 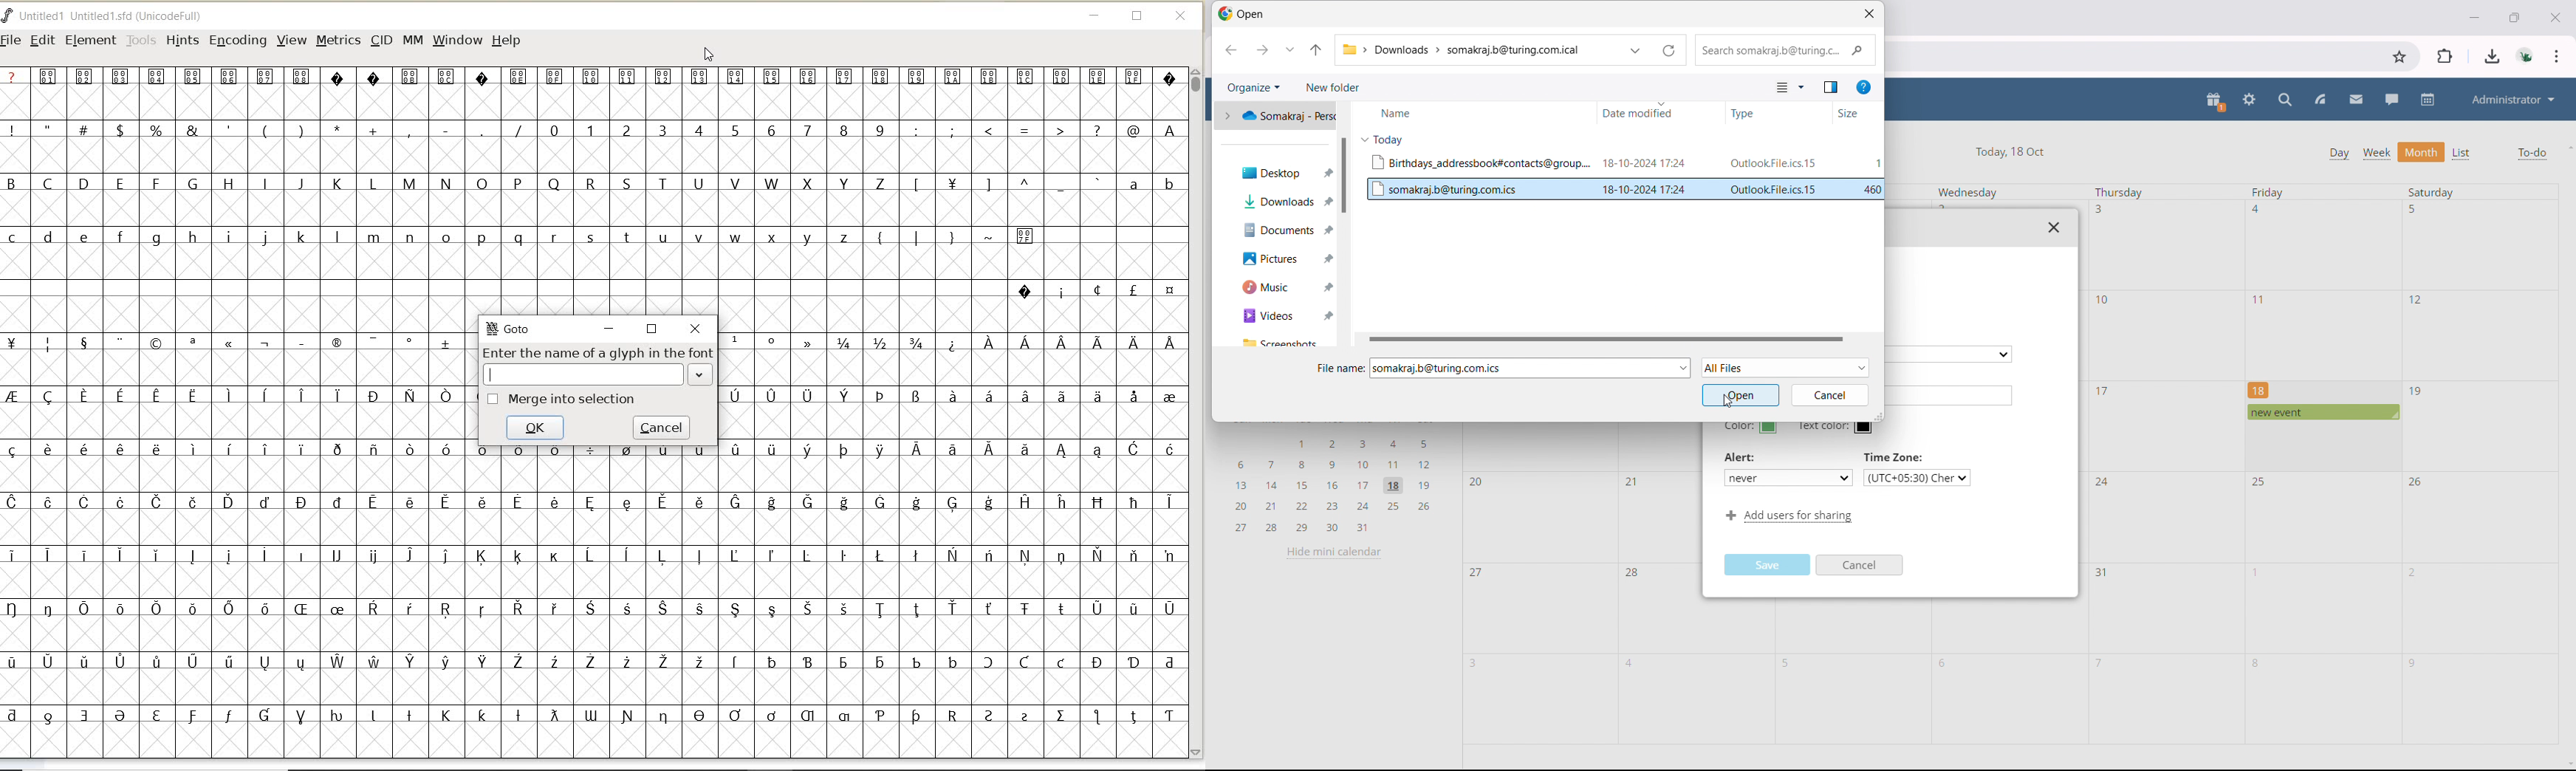 I want to click on CURSOR, so click(x=710, y=55).